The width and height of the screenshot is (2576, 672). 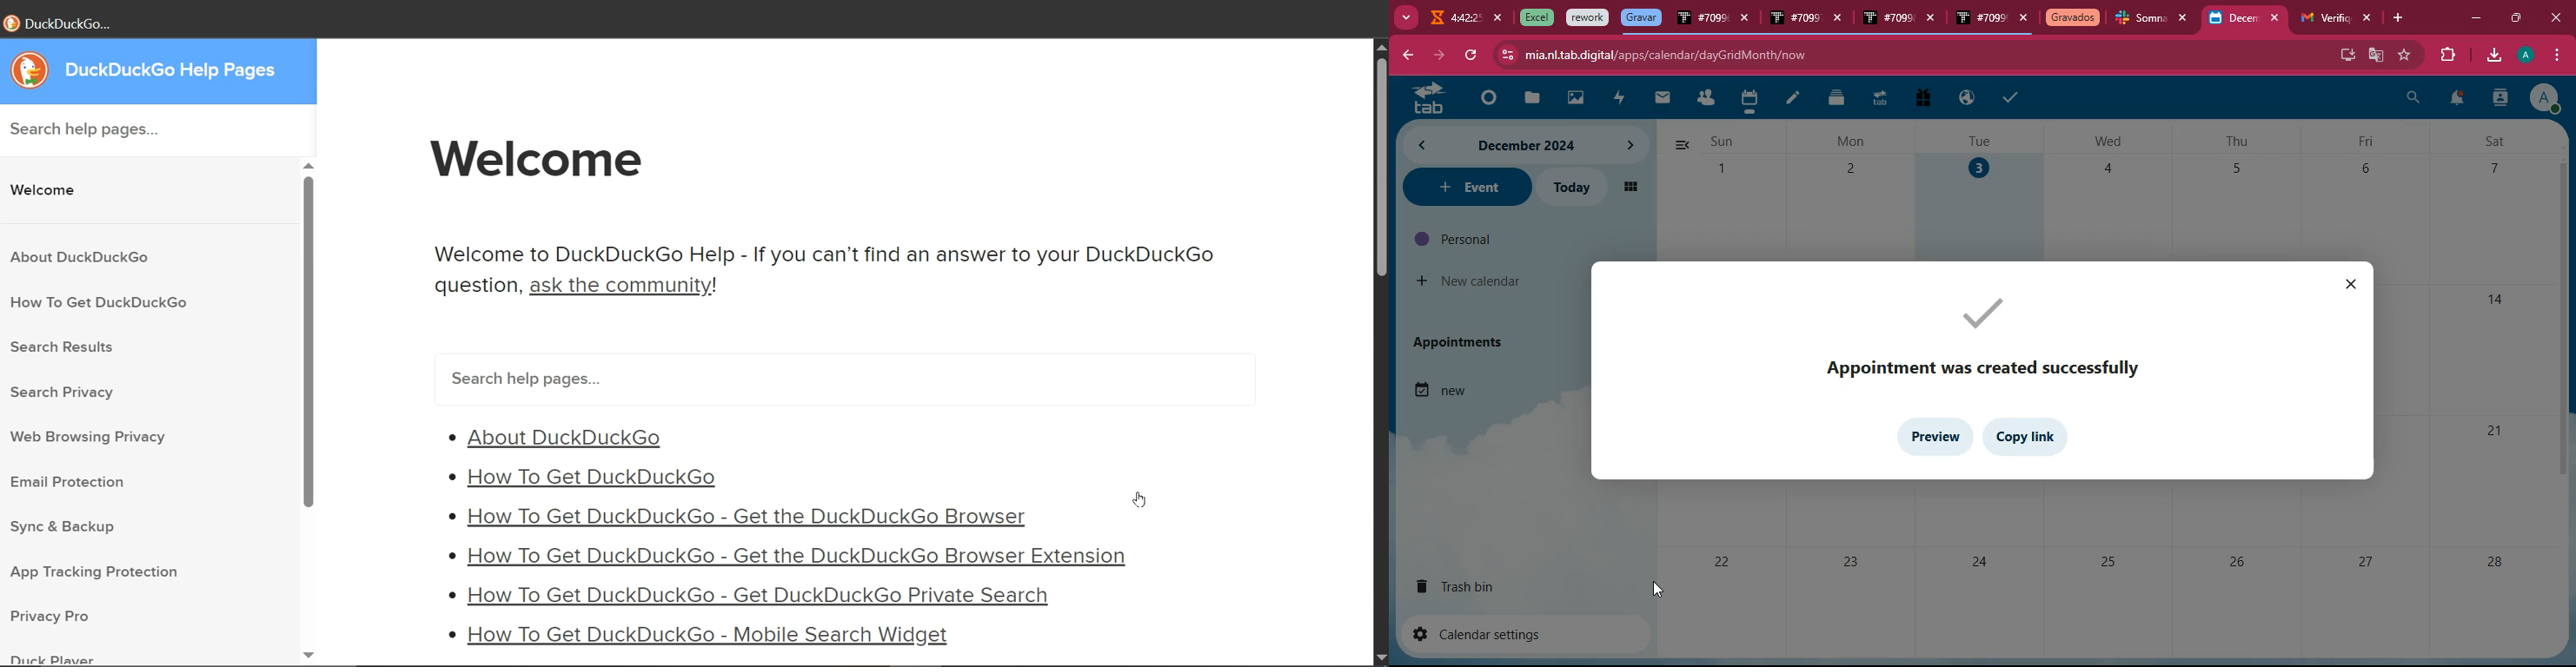 I want to click on scroll bar, so click(x=1378, y=263).